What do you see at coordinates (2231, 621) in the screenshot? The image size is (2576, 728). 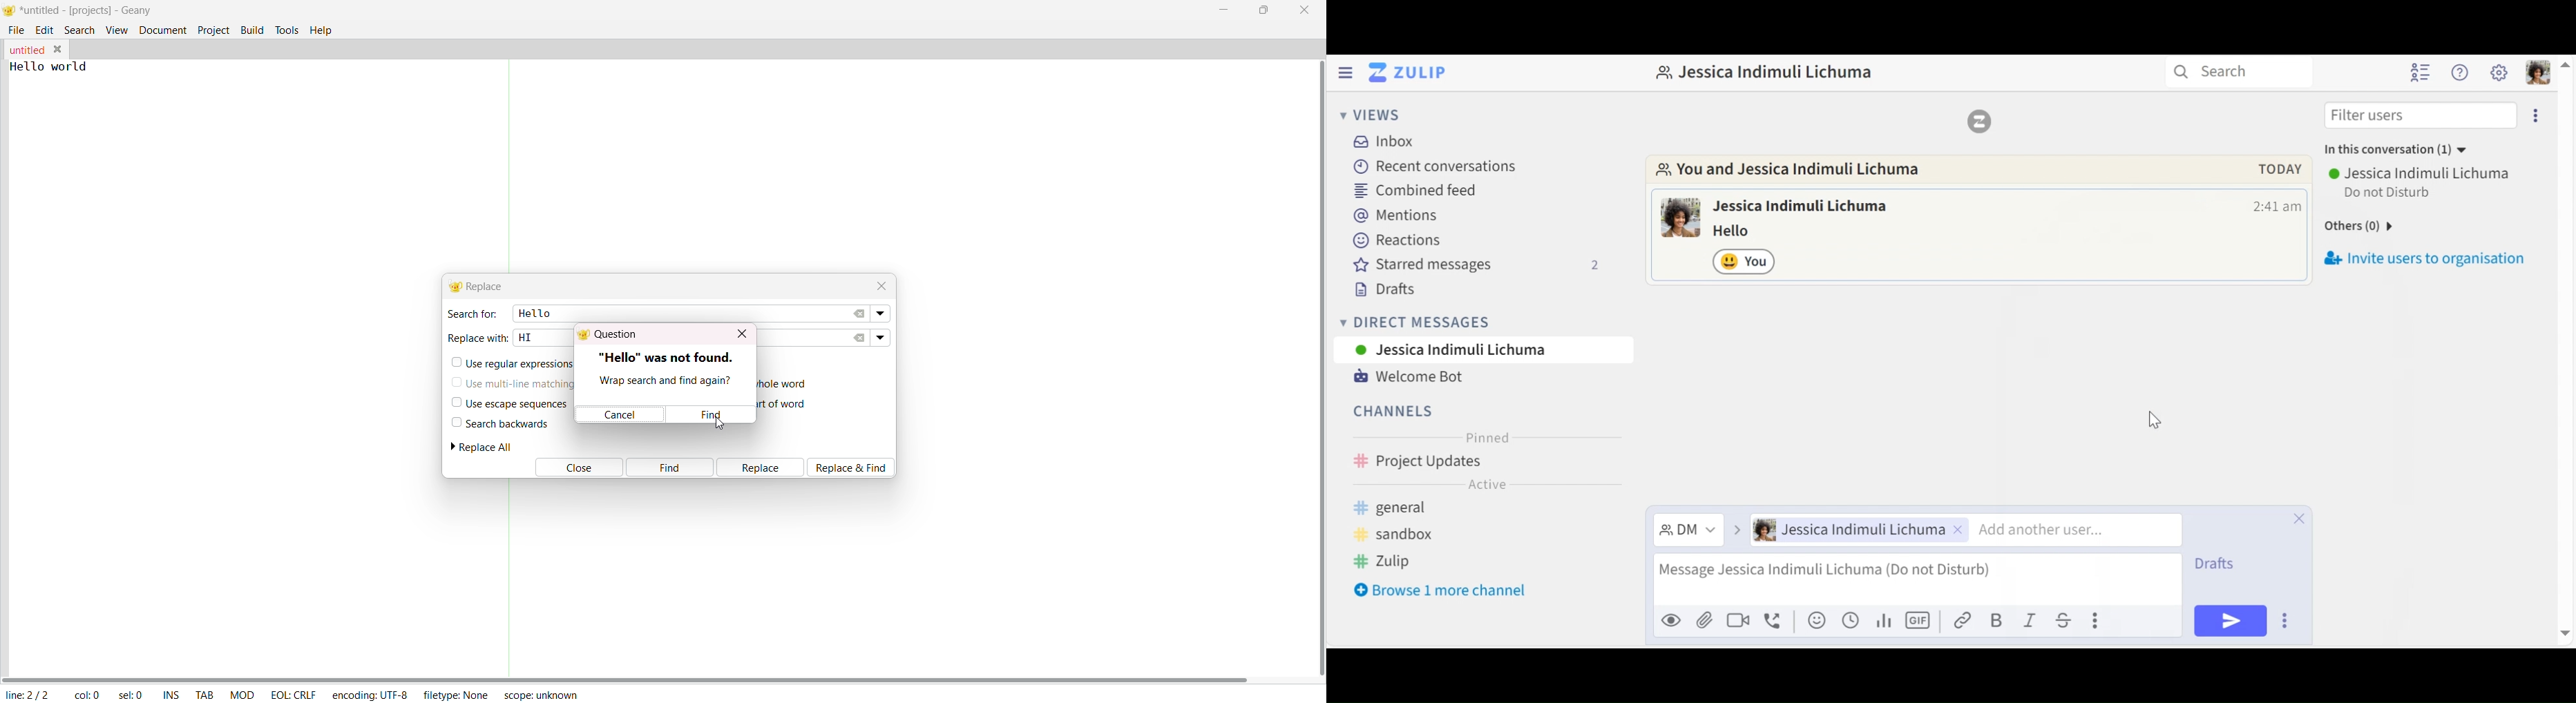 I see `Send` at bounding box center [2231, 621].